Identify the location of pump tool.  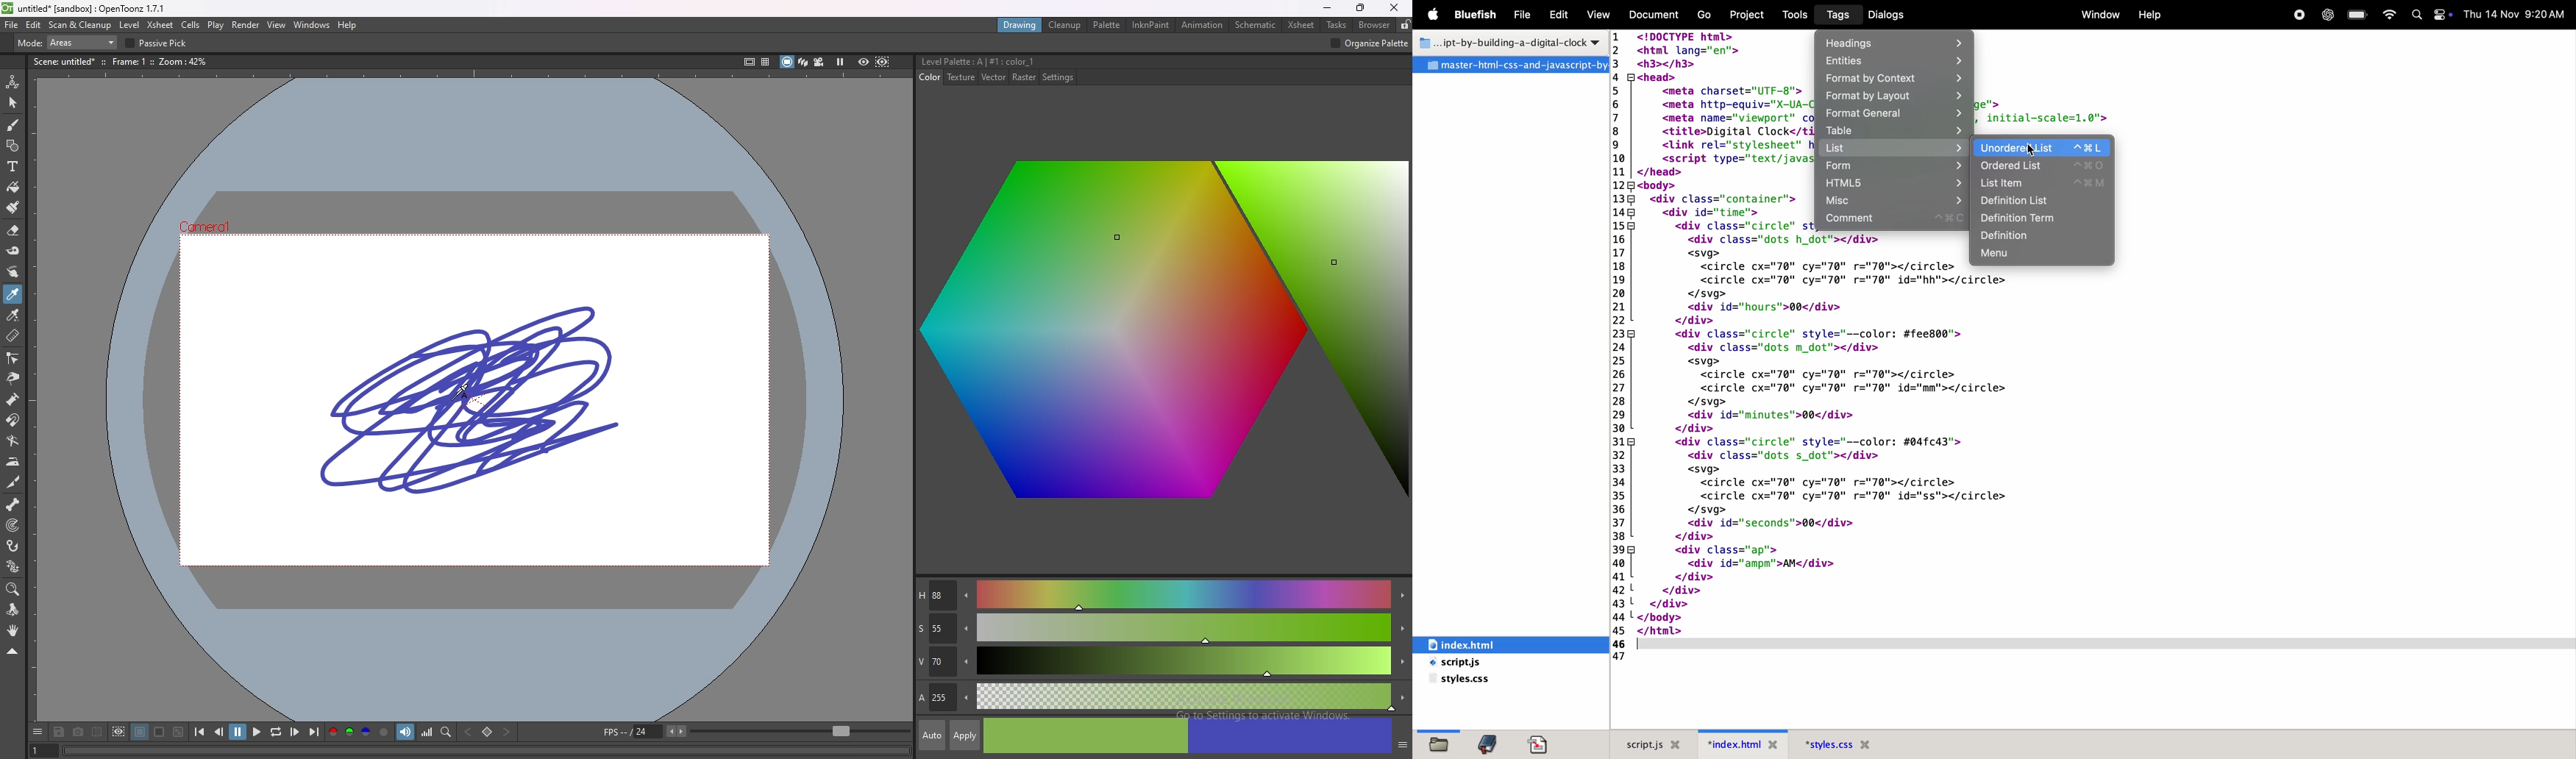
(14, 400).